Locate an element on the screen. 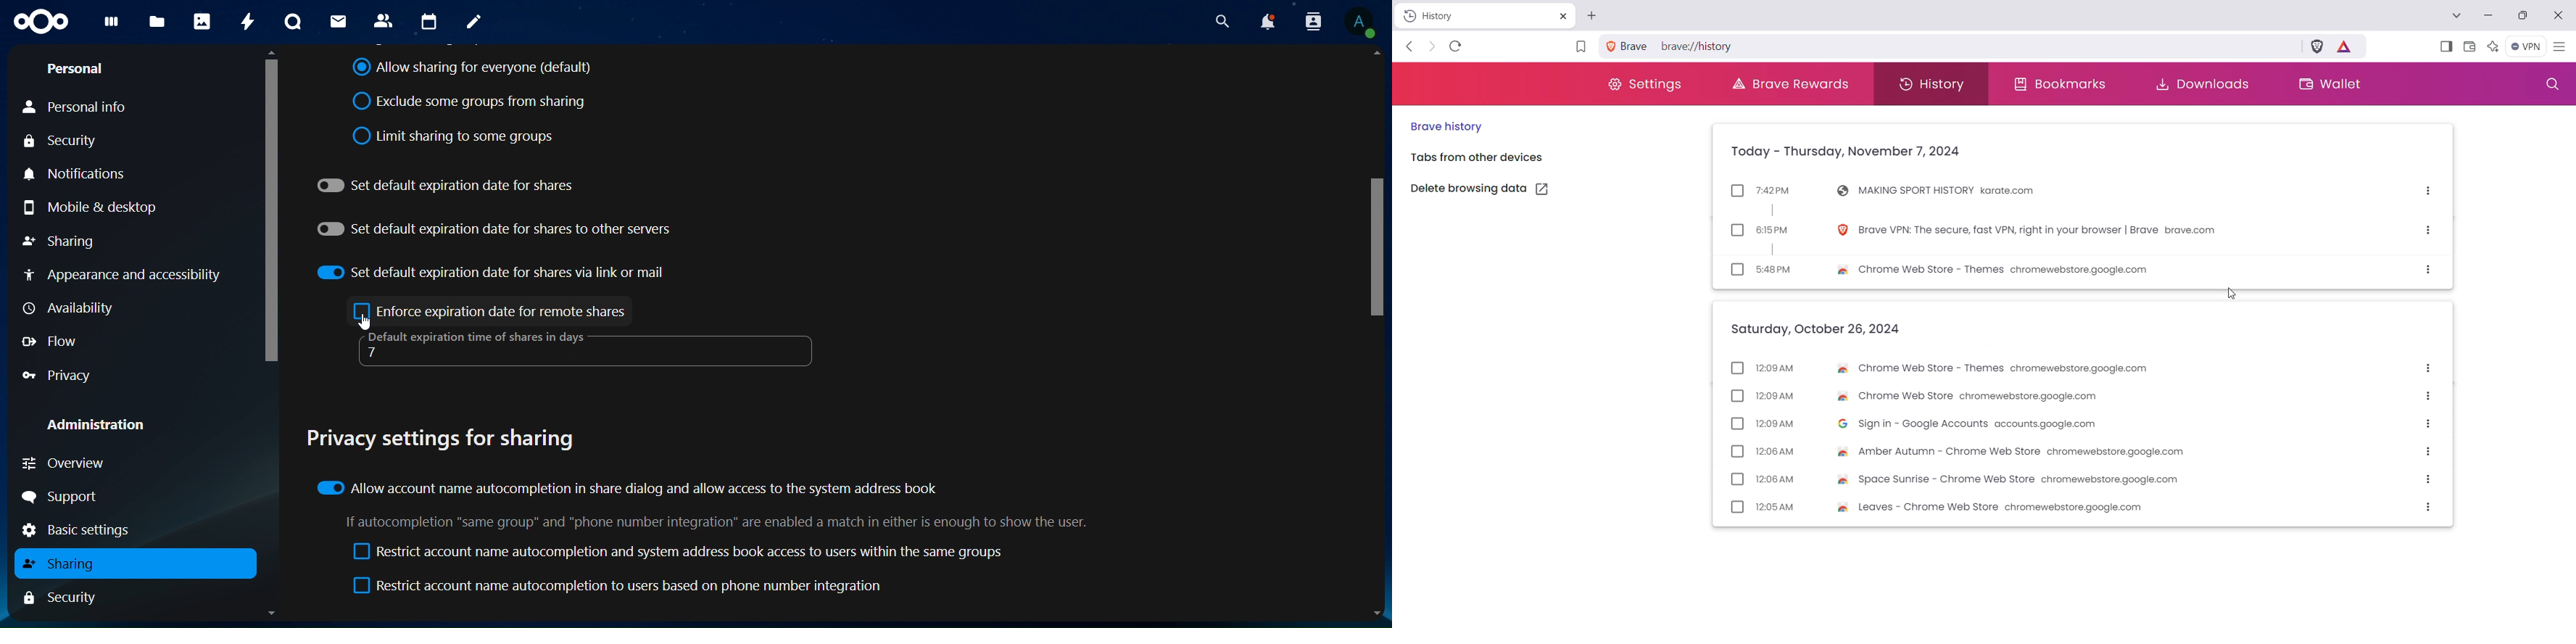  Scrollbar is located at coordinates (267, 336).